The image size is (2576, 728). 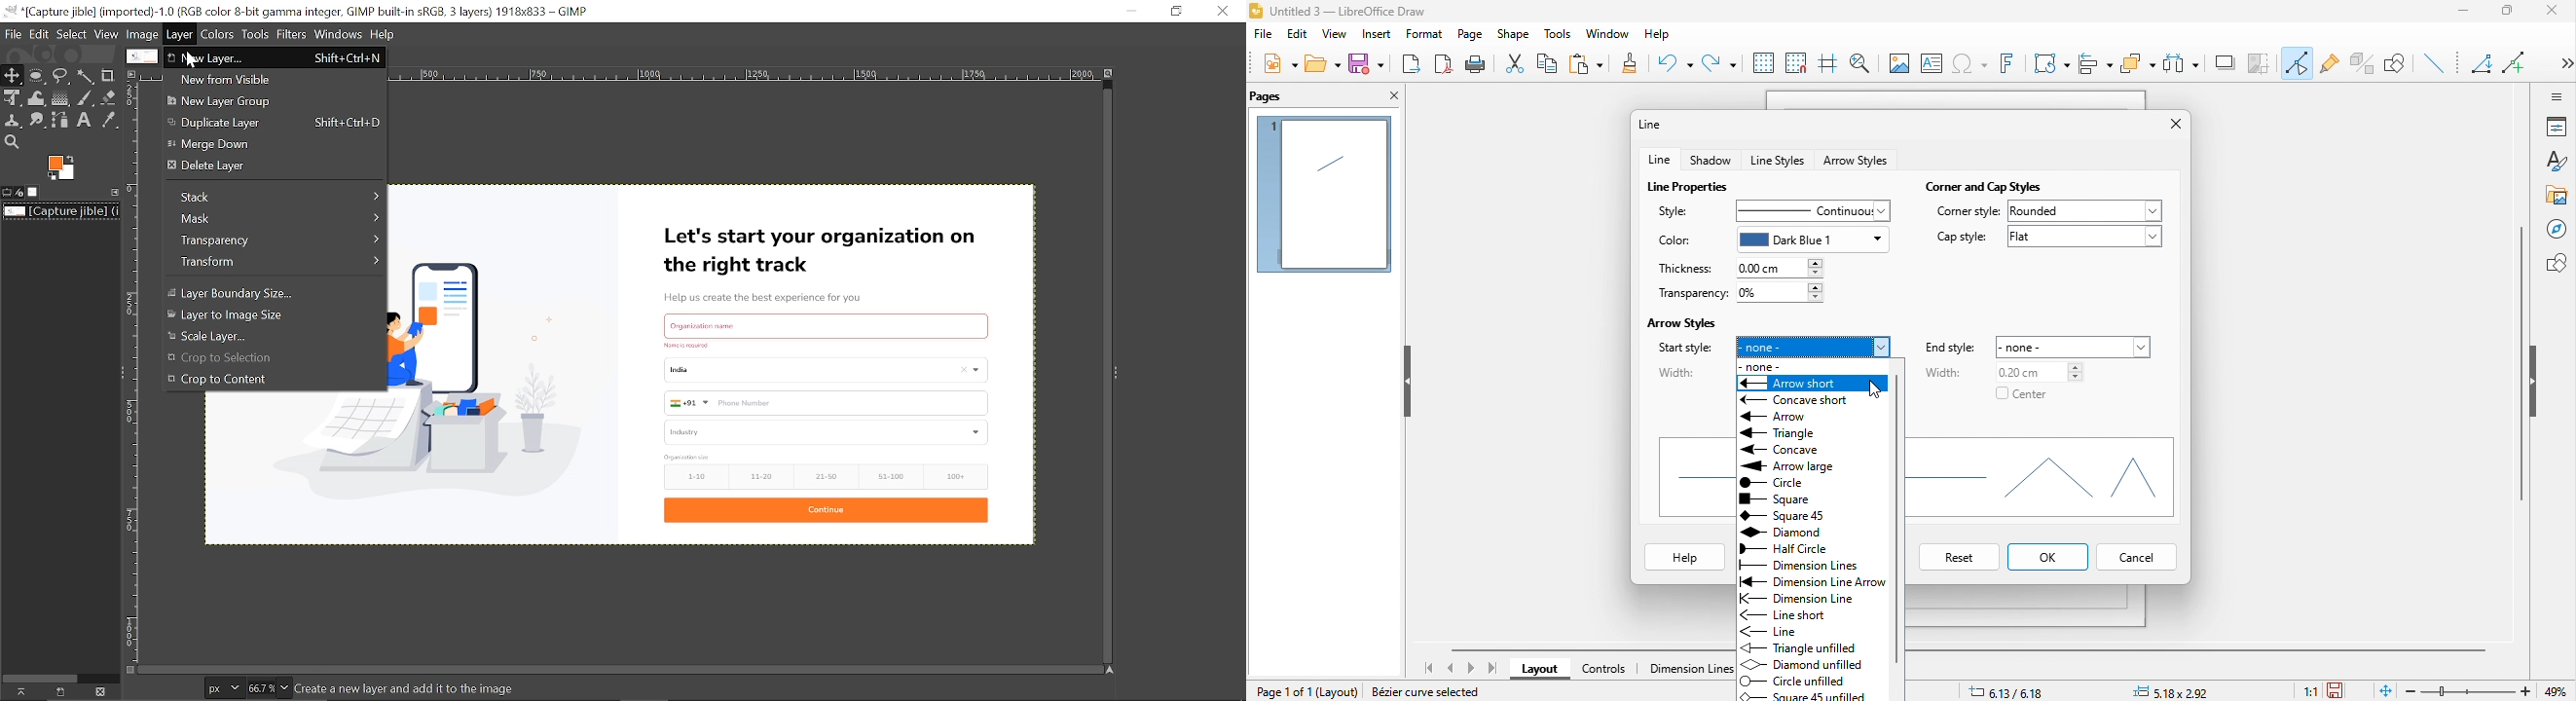 What do you see at coordinates (2519, 60) in the screenshot?
I see `add line` at bounding box center [2519, 60].